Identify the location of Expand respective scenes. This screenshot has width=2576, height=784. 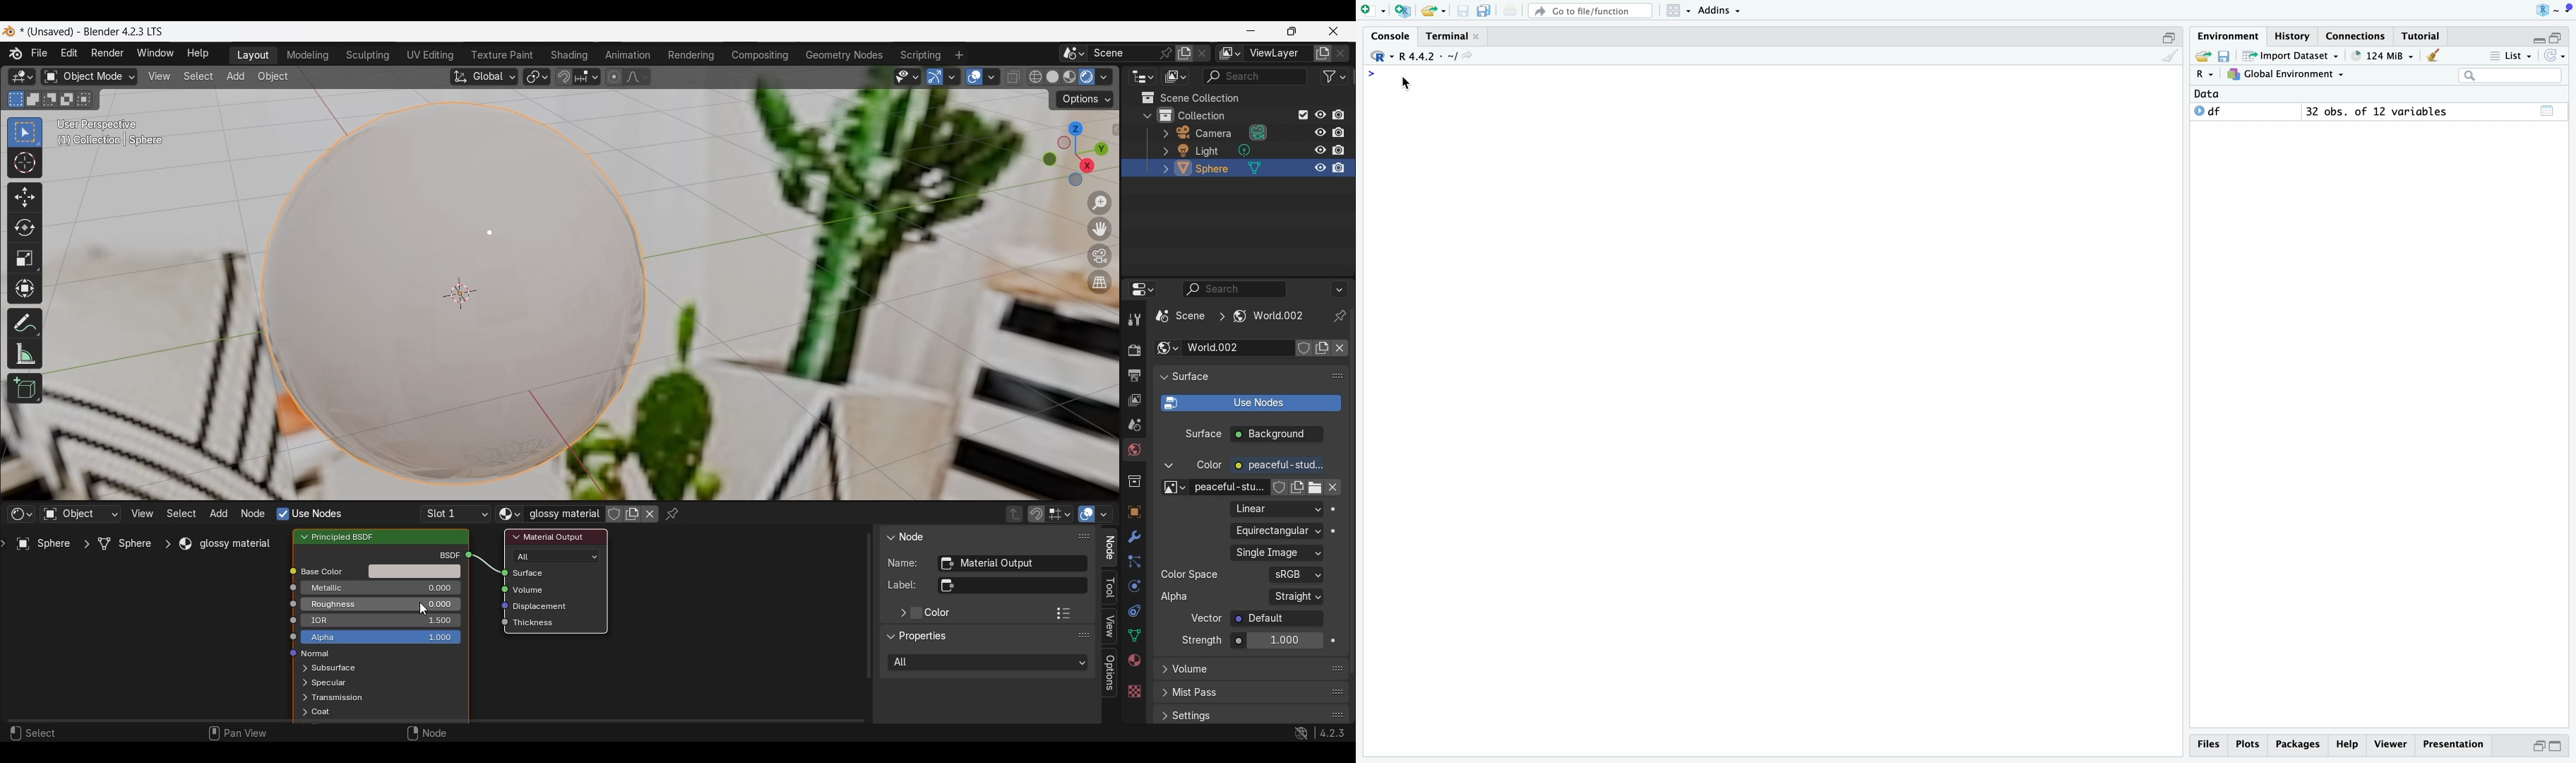
(1161, 136).